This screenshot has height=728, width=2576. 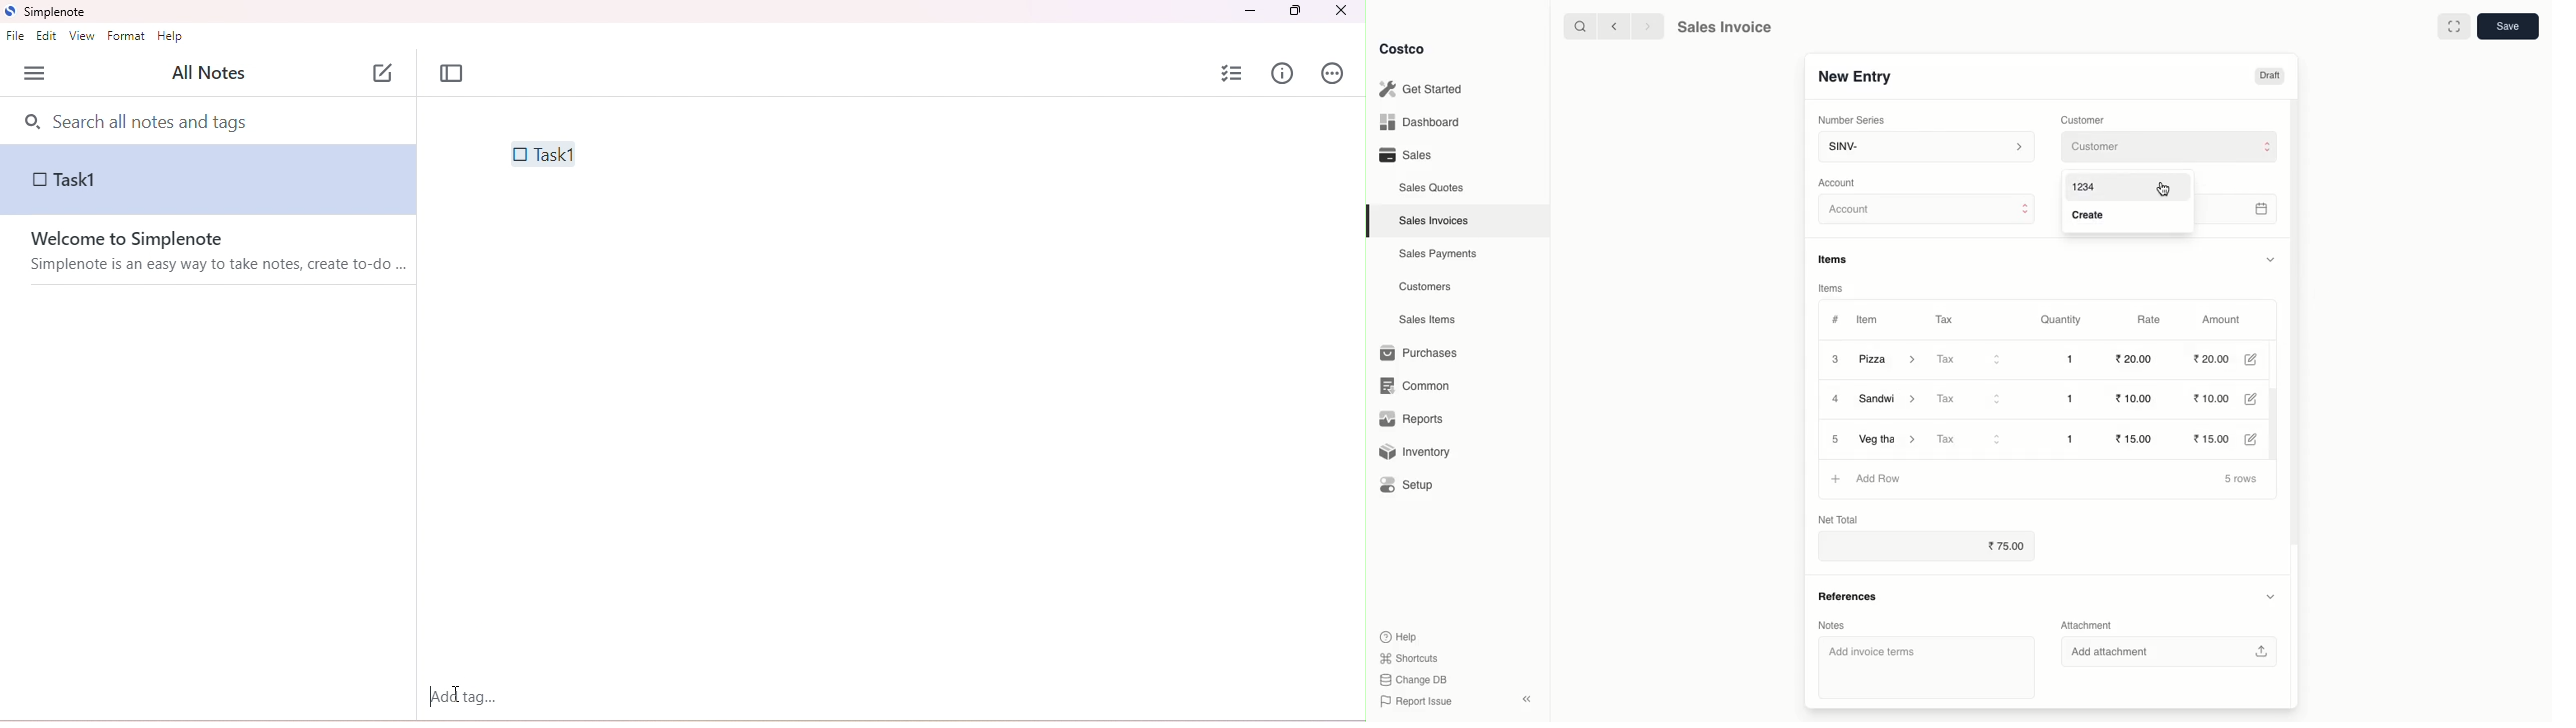 I want to click on Item, so click(x=1870, y=321).